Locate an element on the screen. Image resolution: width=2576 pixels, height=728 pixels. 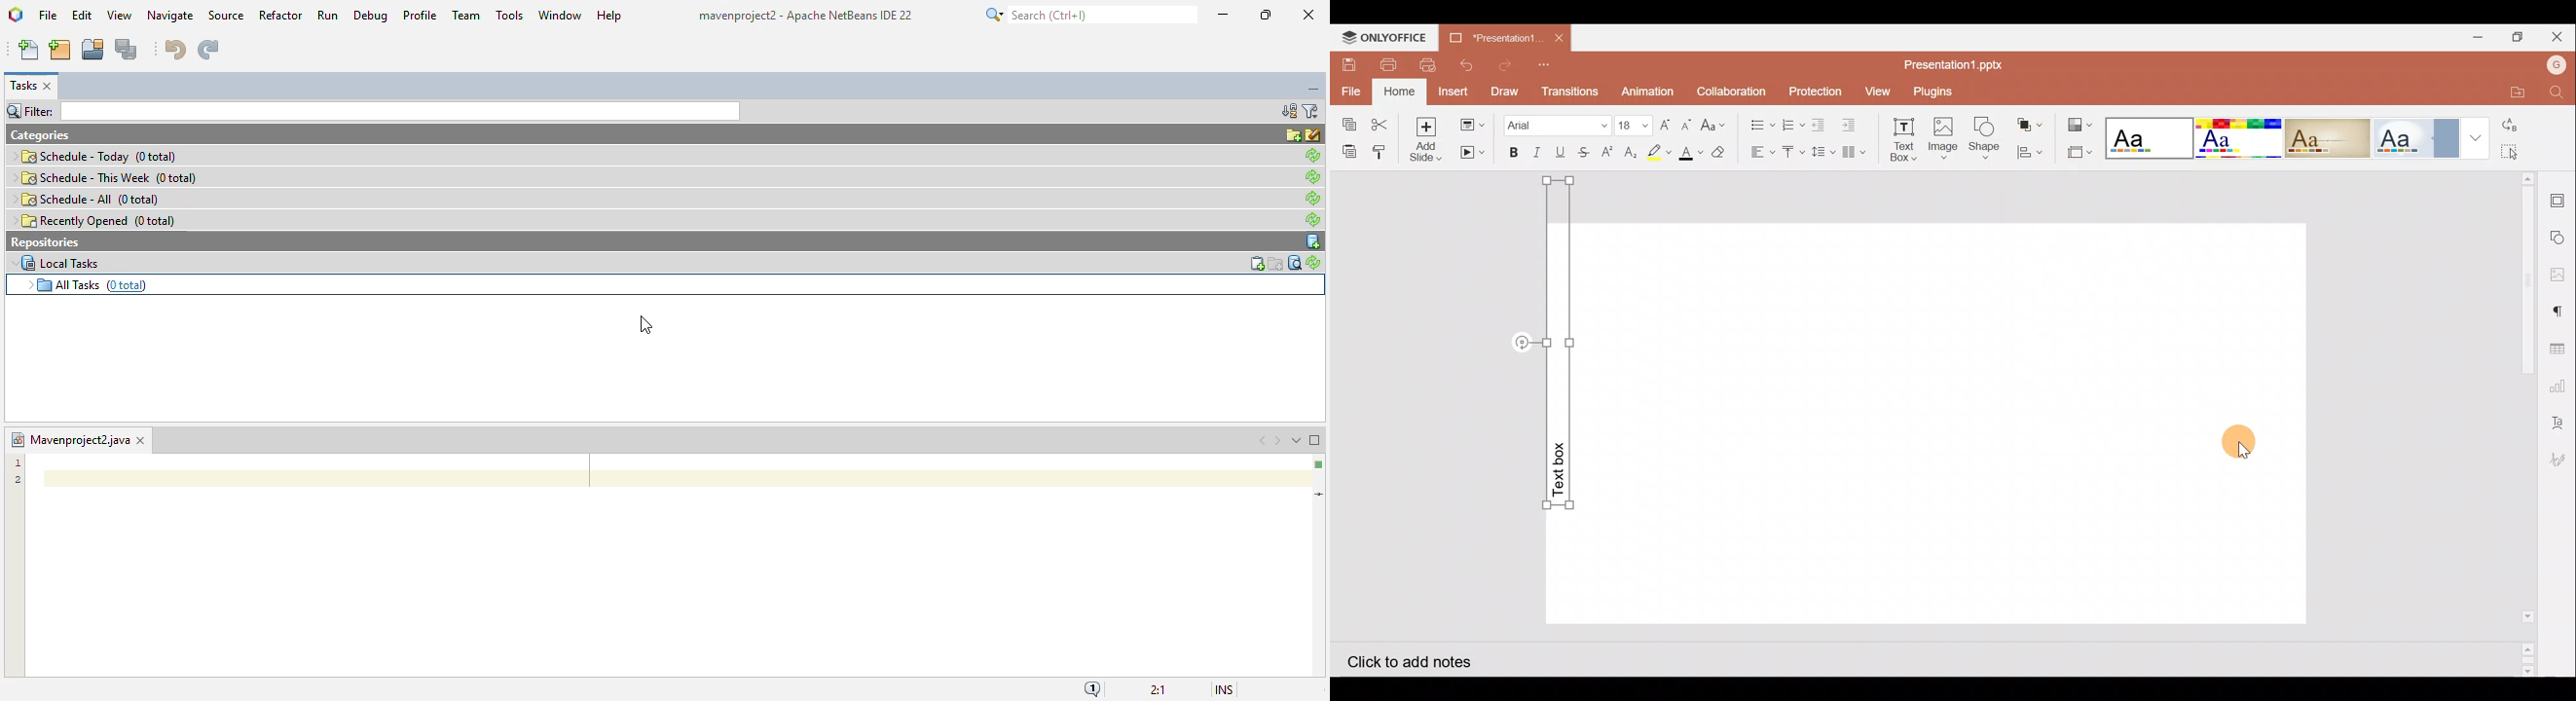
Print file is located at coordinates (1383, 64).